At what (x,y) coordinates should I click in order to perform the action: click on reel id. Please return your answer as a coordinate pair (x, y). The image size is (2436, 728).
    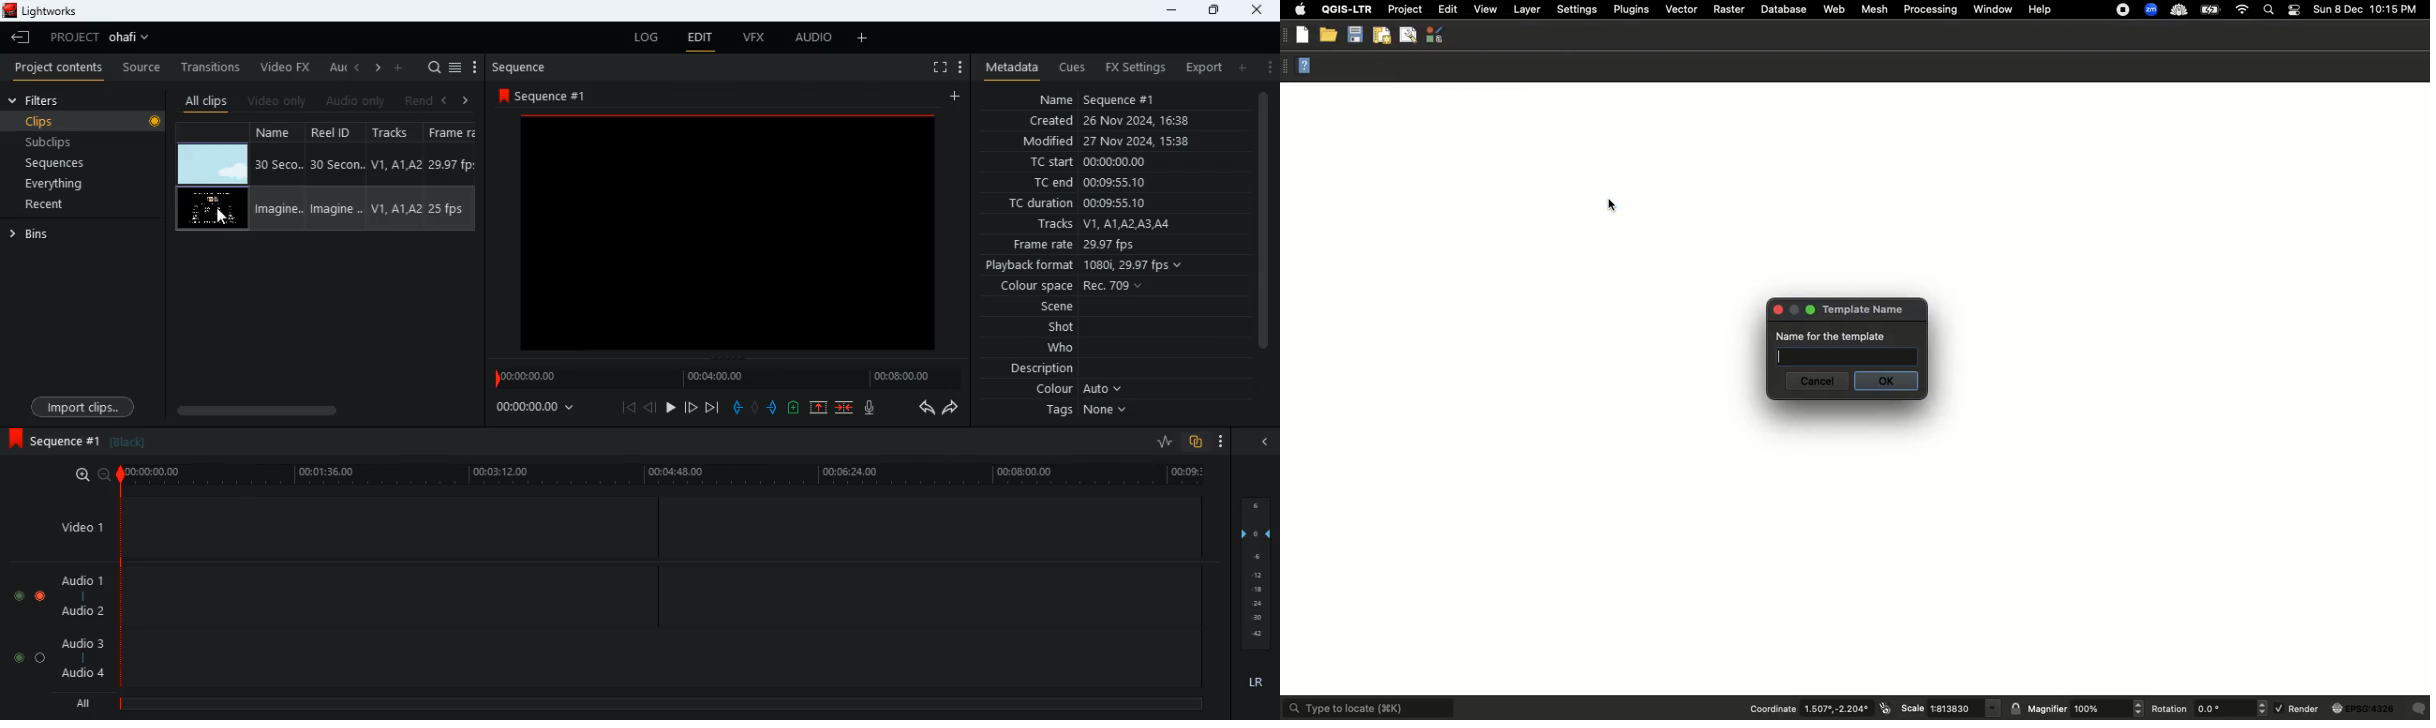
    Looking at the image, I should click on (337, 178).